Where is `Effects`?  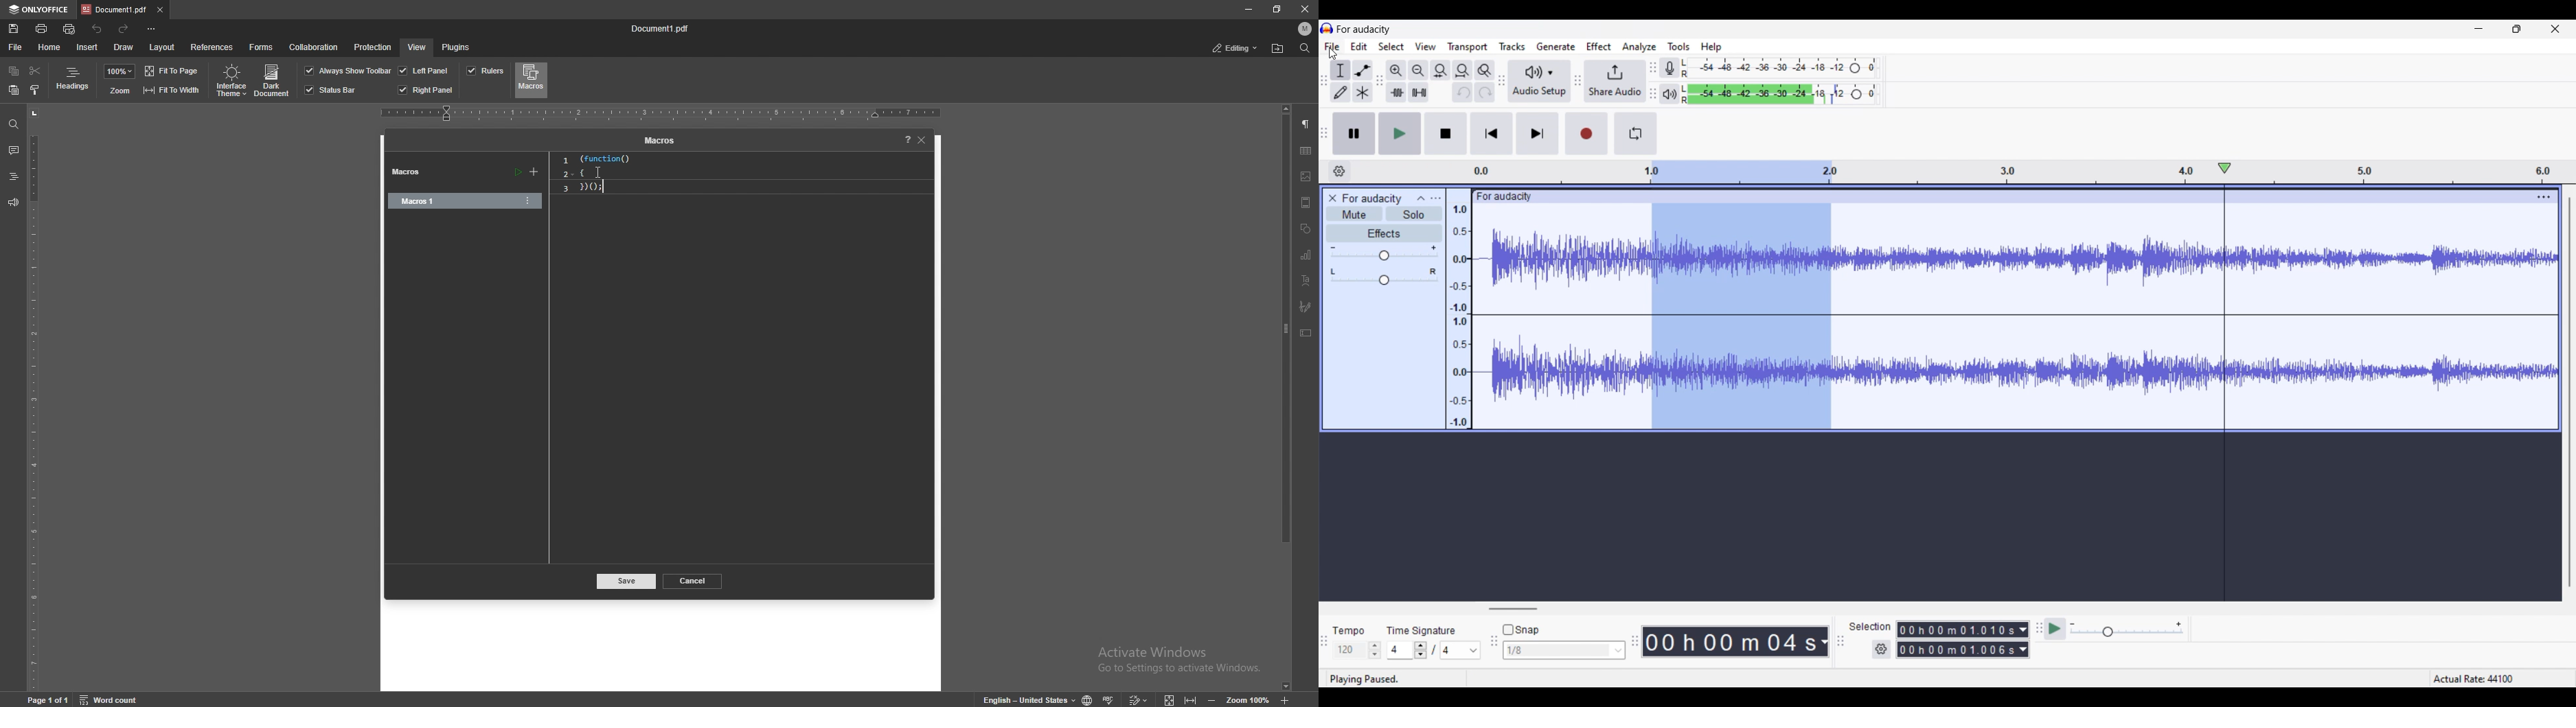 Effects is located at coordinates (1383, 233).